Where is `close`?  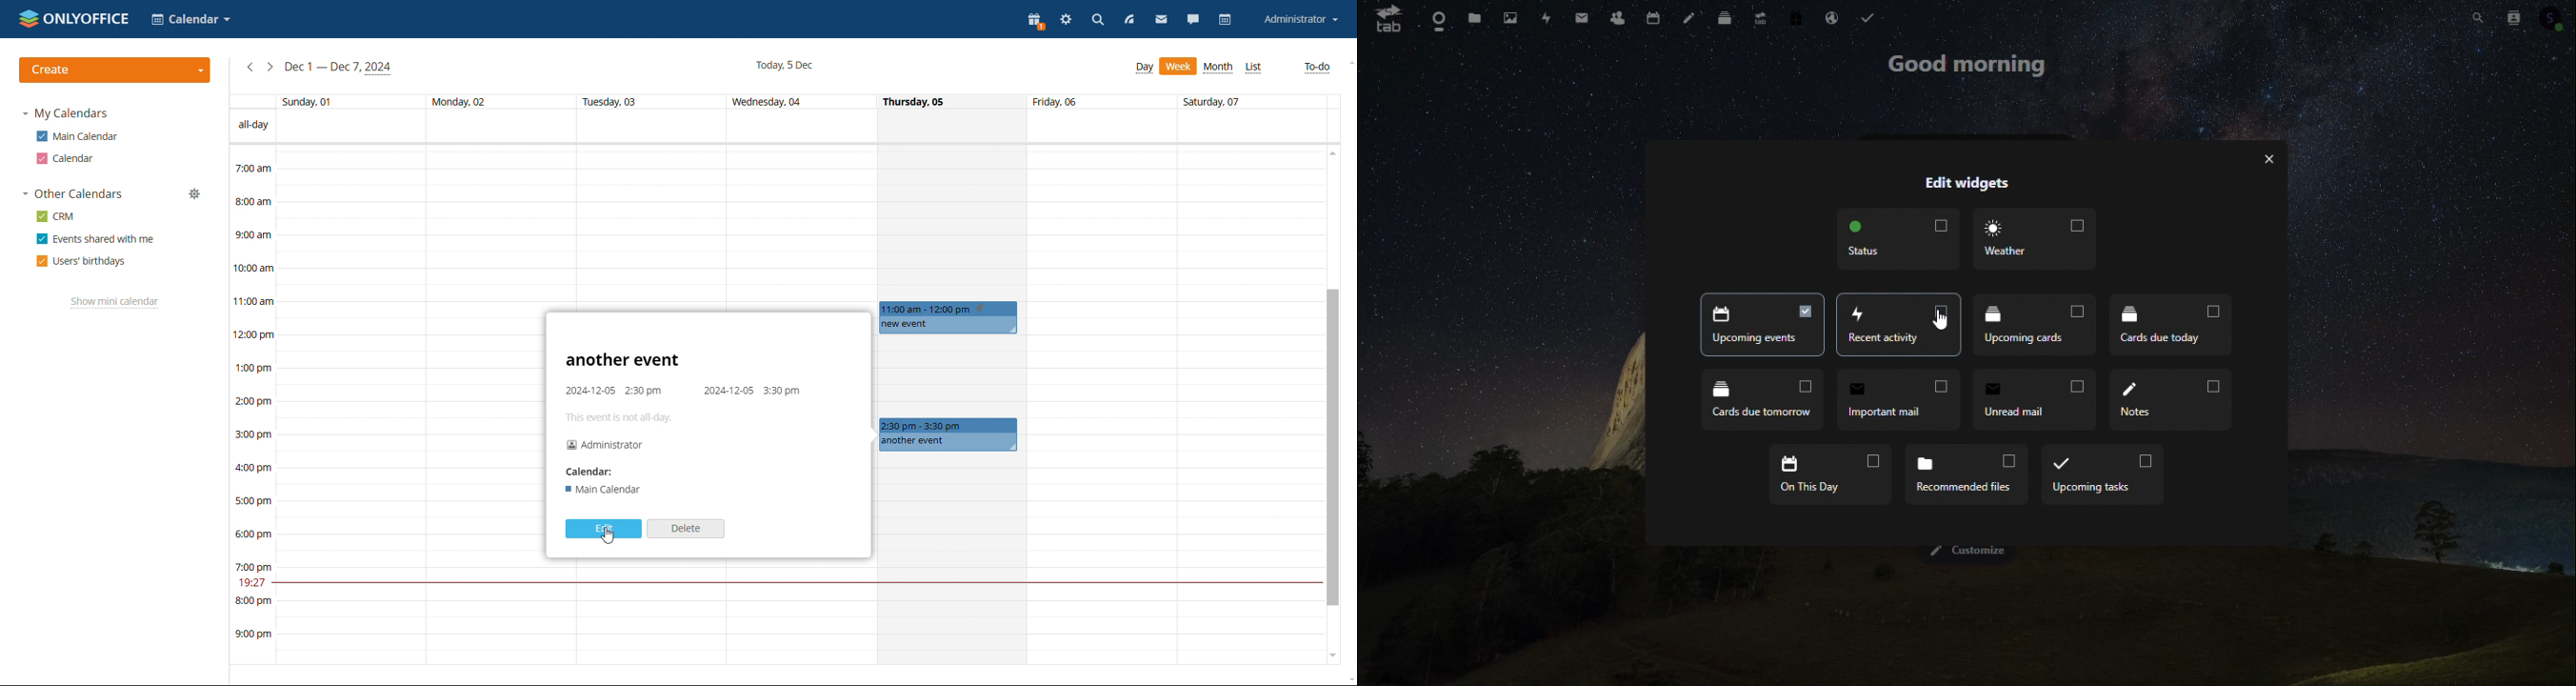 close is located at coordinates (2268, 160).